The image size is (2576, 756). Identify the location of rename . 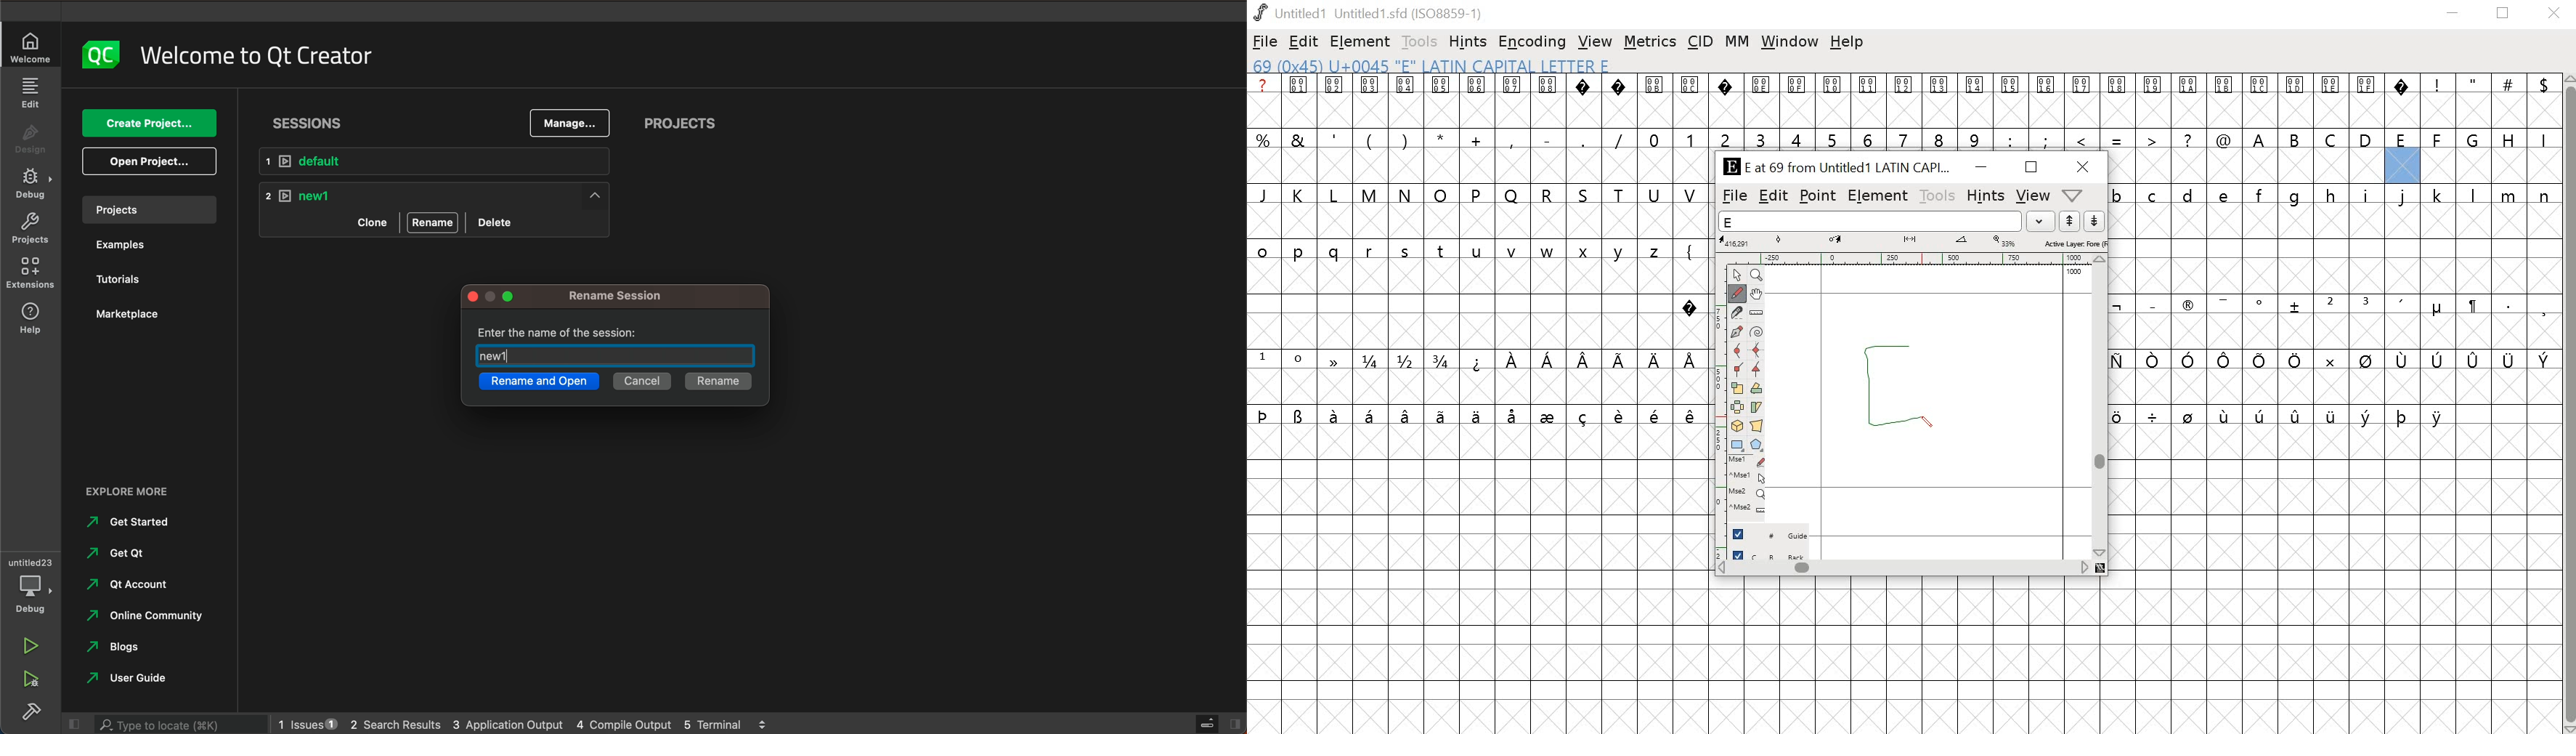
(629, 296).